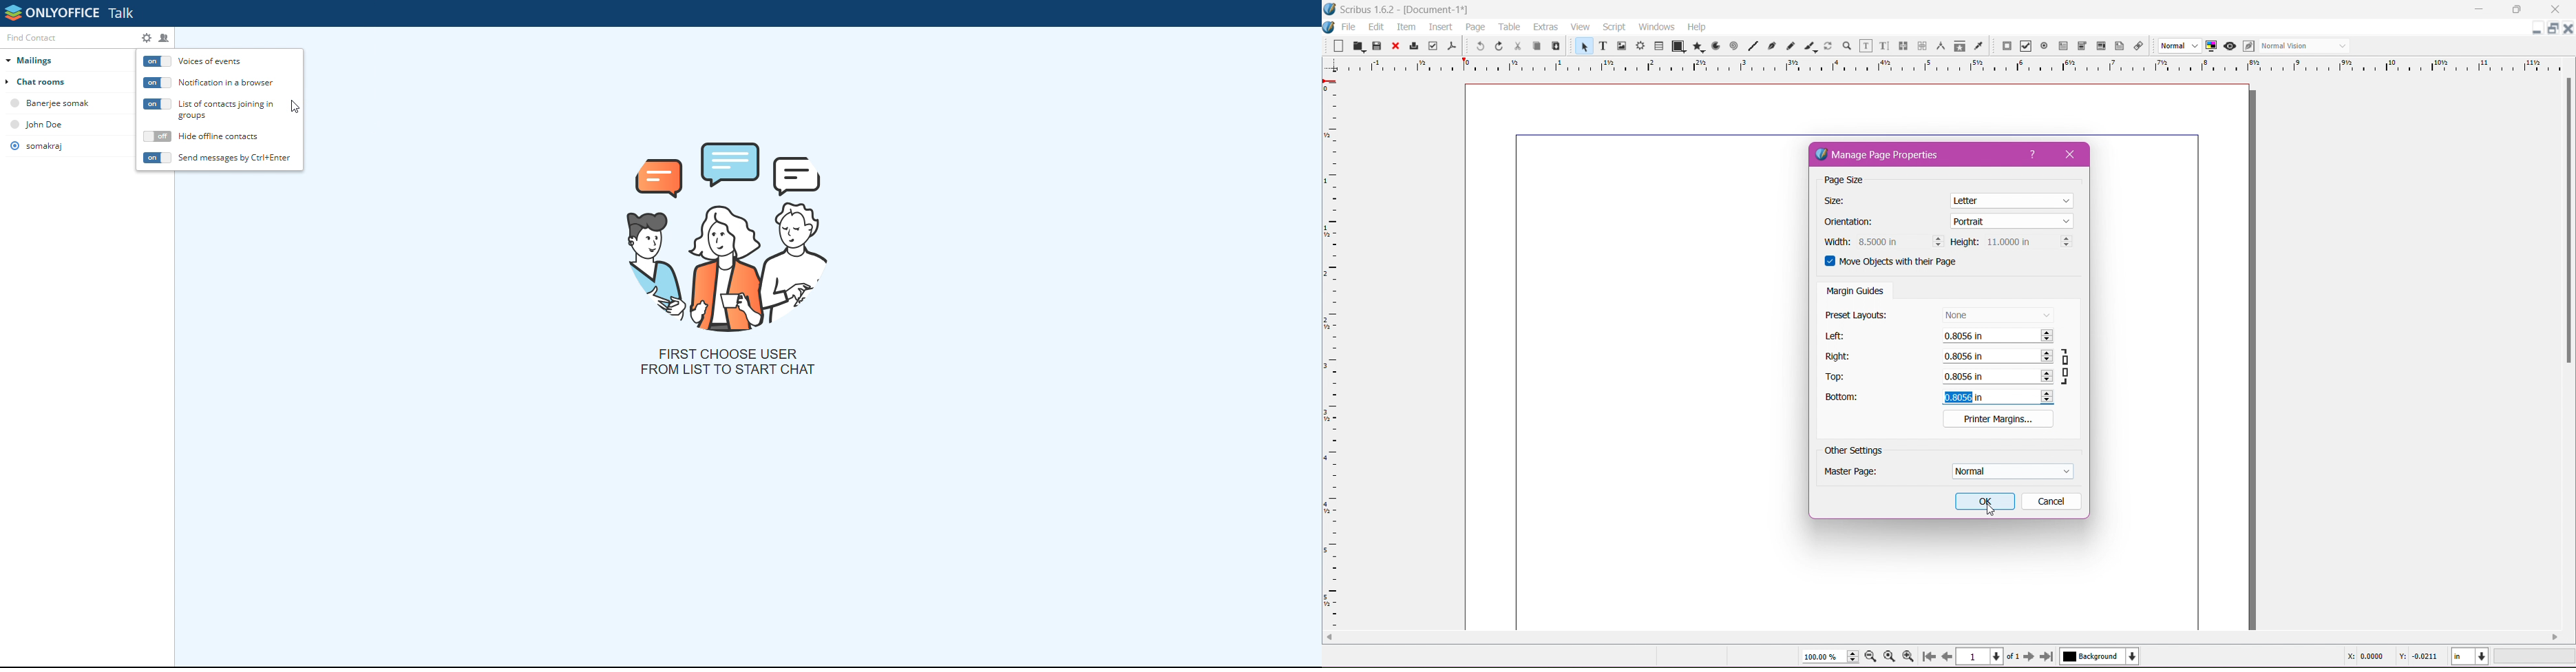  What do you see at coordinates (63, 103) in the screenshot?
I see `banerjee somak` at bounding box center [63, 103].